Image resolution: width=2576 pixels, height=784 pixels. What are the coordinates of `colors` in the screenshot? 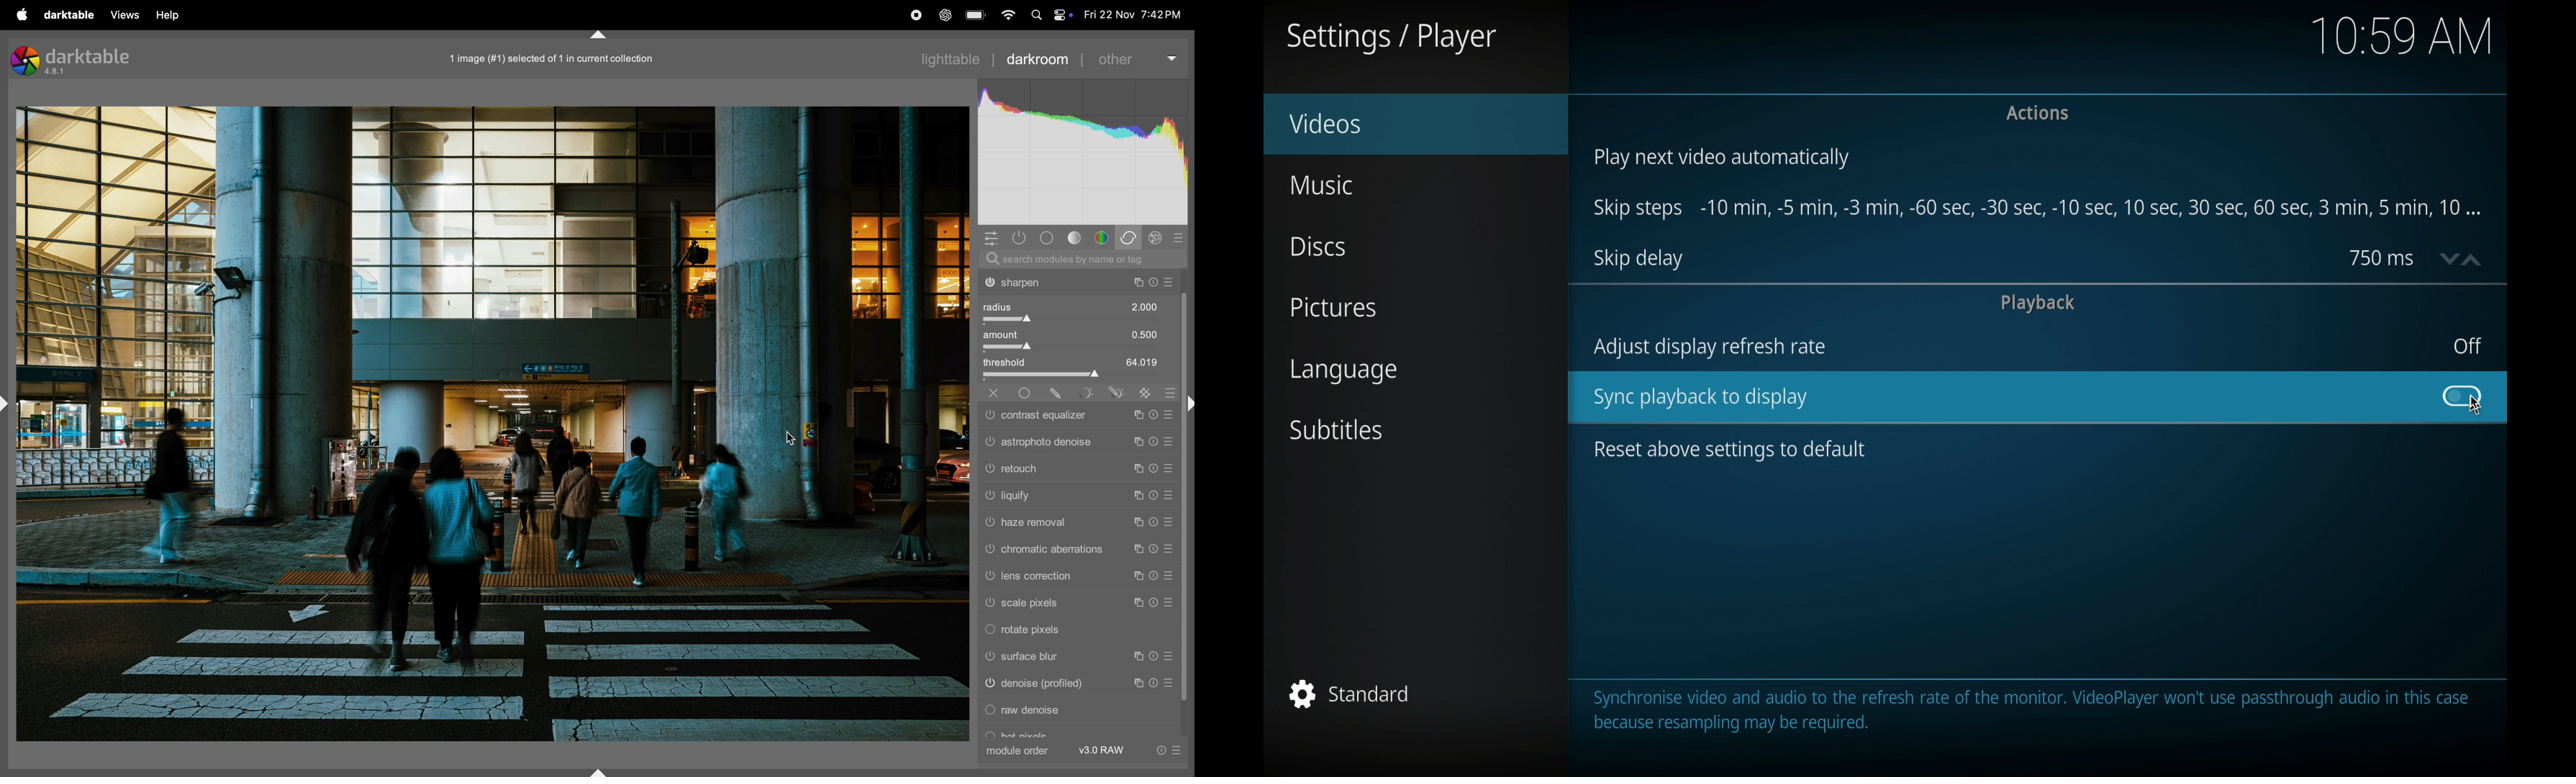 It's located at (1102, 237).